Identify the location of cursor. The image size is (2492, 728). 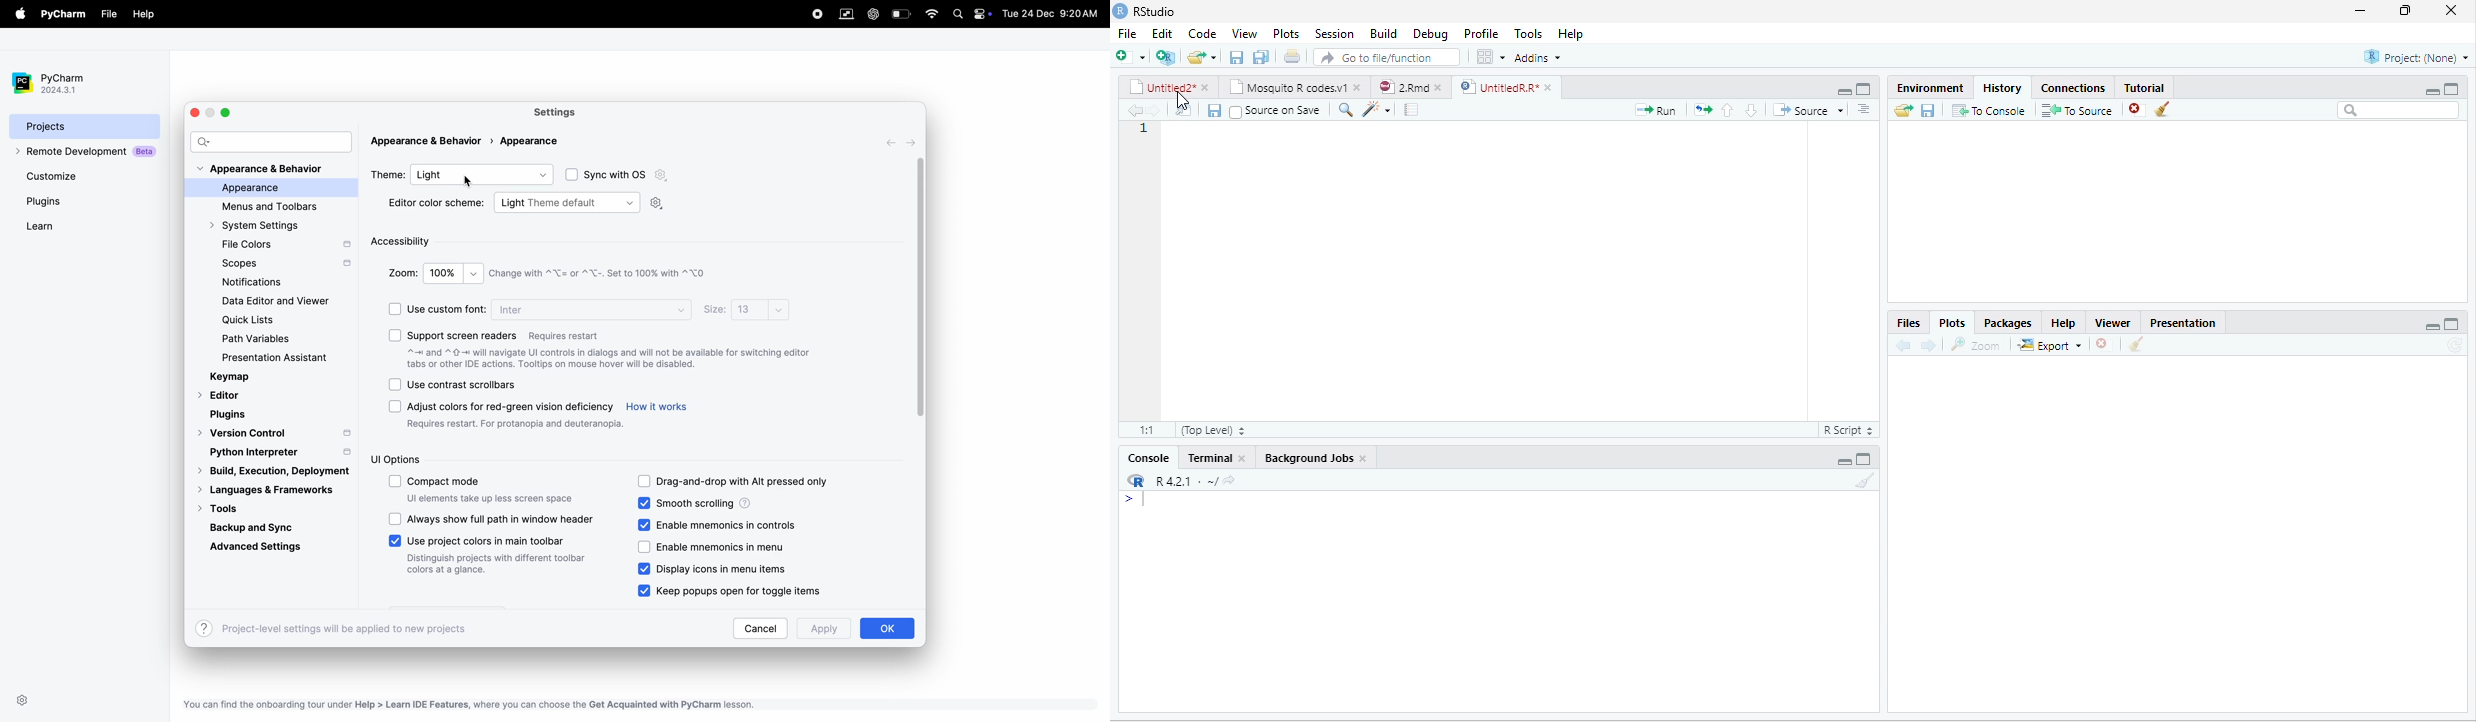
(1188, 98).